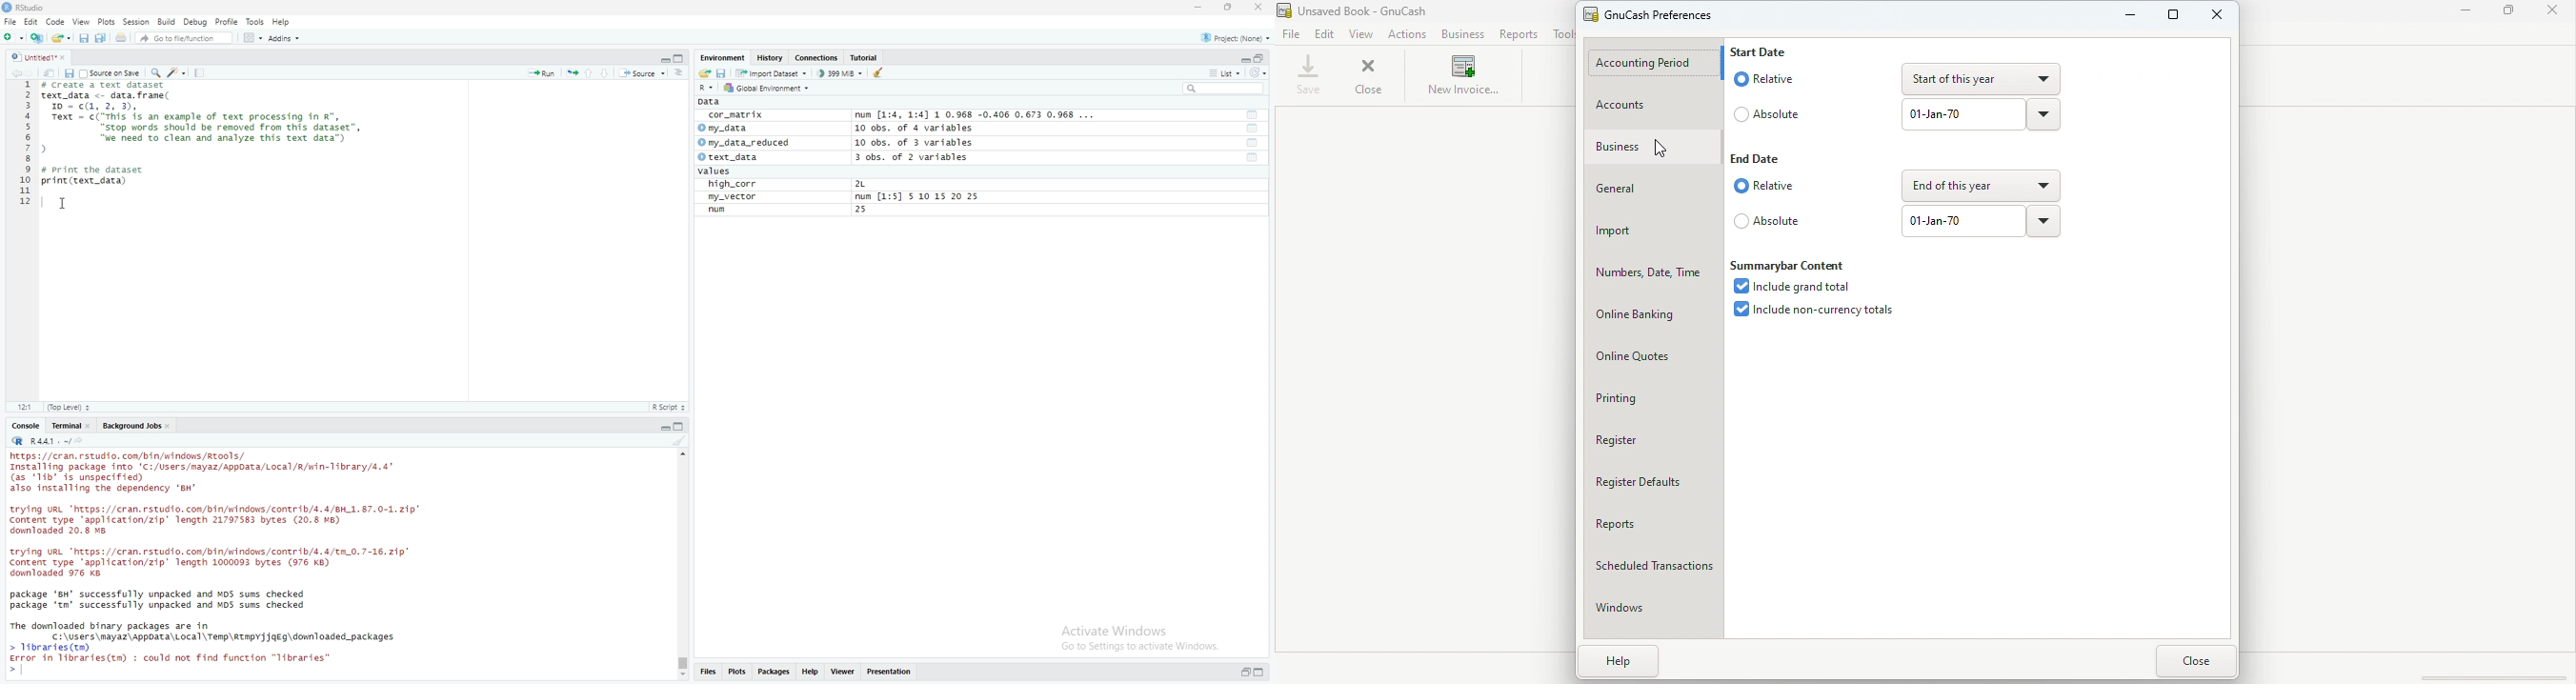 Image resolution: width=2576 pixels, height=700 pixels. Describe the element at coordinates (707, 88) in the screenshot. I see `R` at that location.